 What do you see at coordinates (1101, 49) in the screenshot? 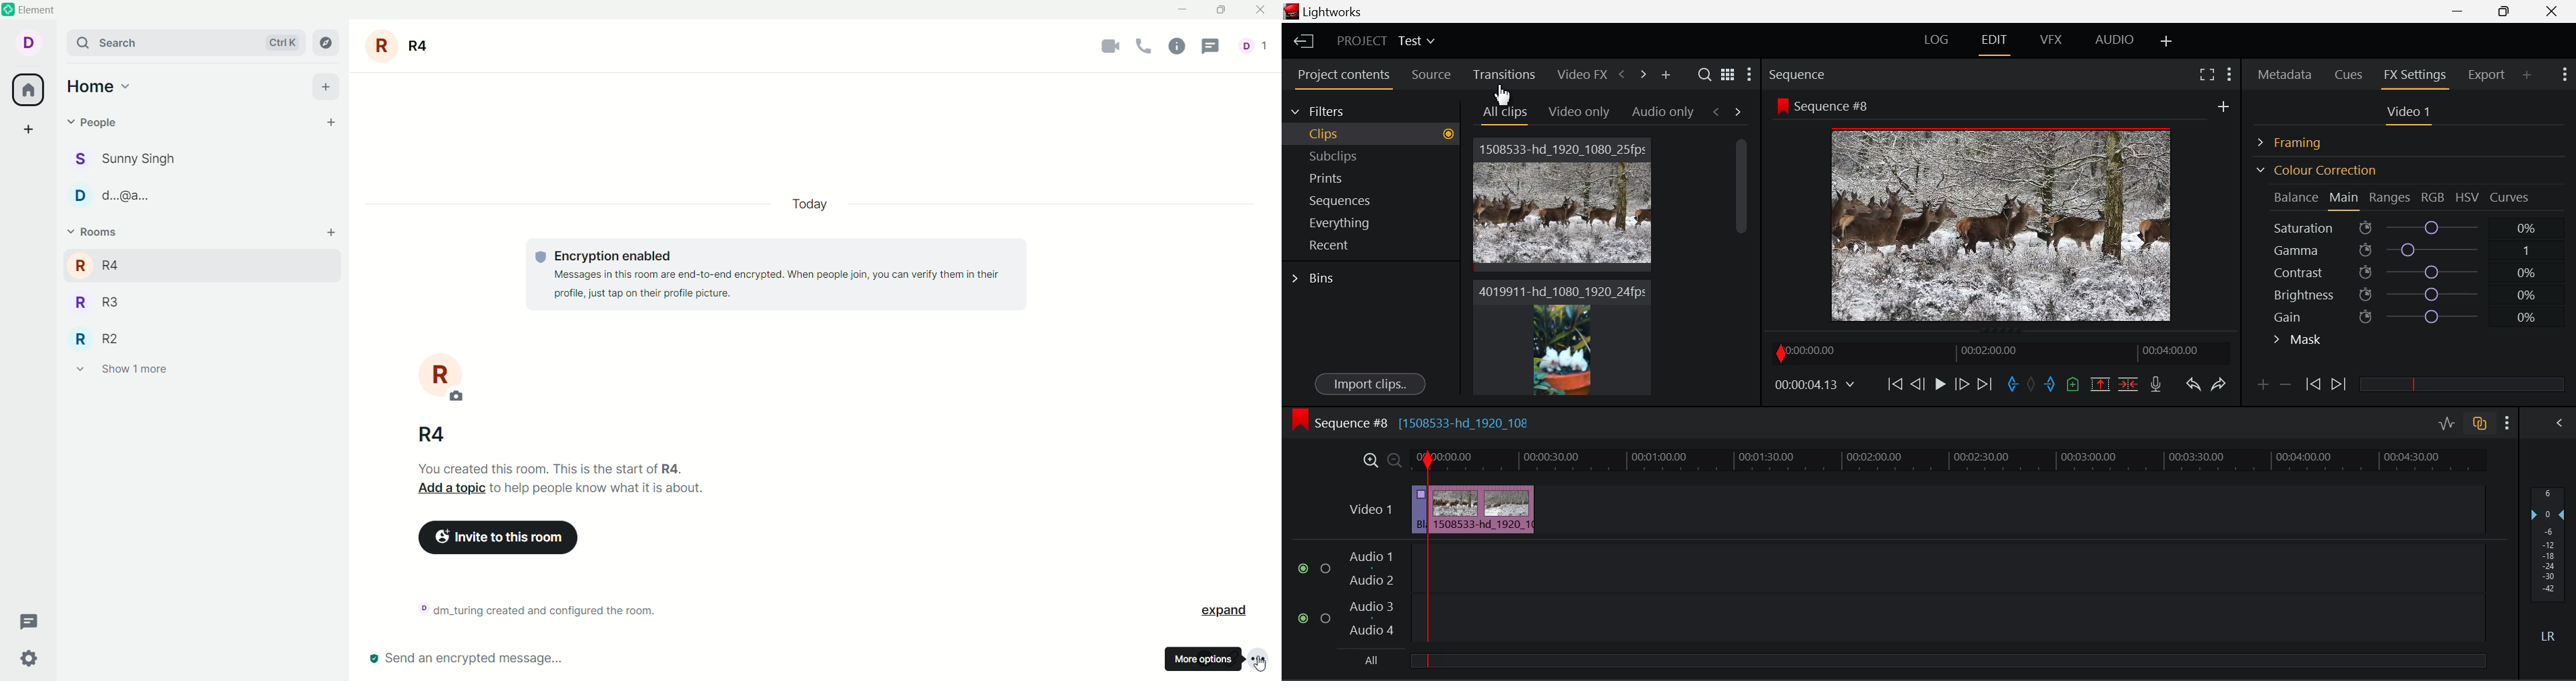
I see `video call` at bounding box center [1101, 49].